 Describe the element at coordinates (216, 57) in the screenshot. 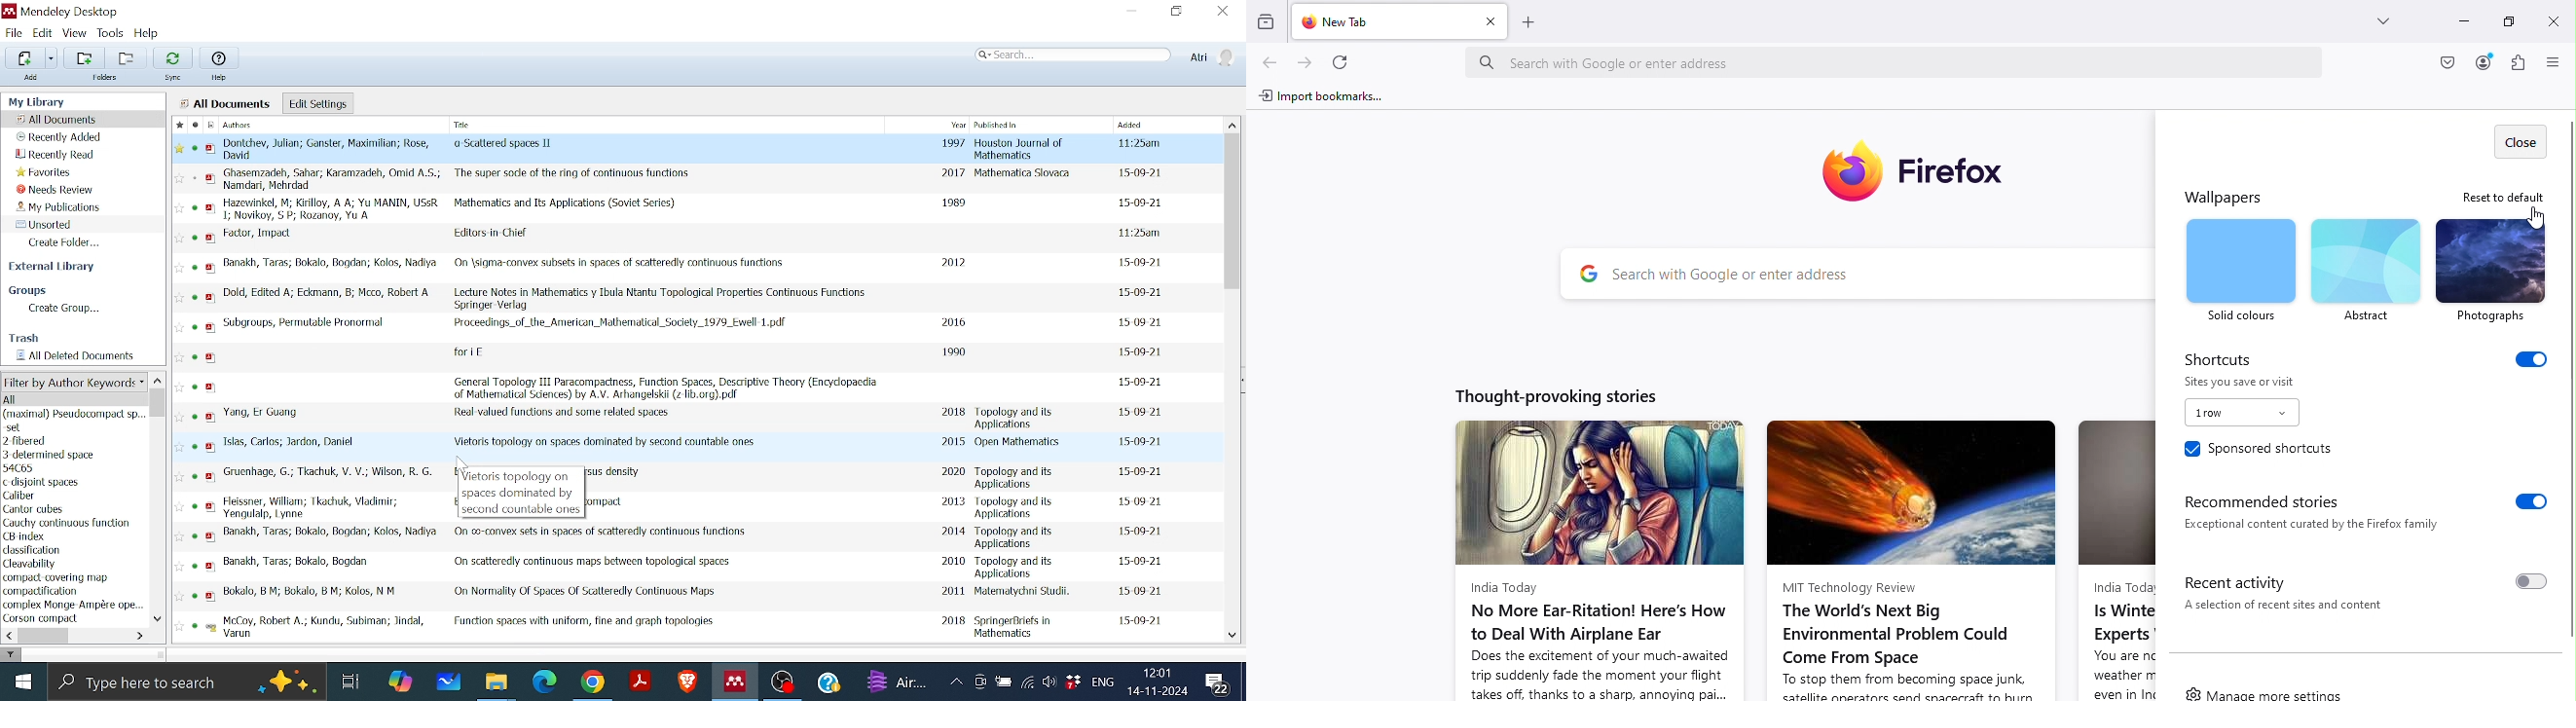

I see `Help` at that location.